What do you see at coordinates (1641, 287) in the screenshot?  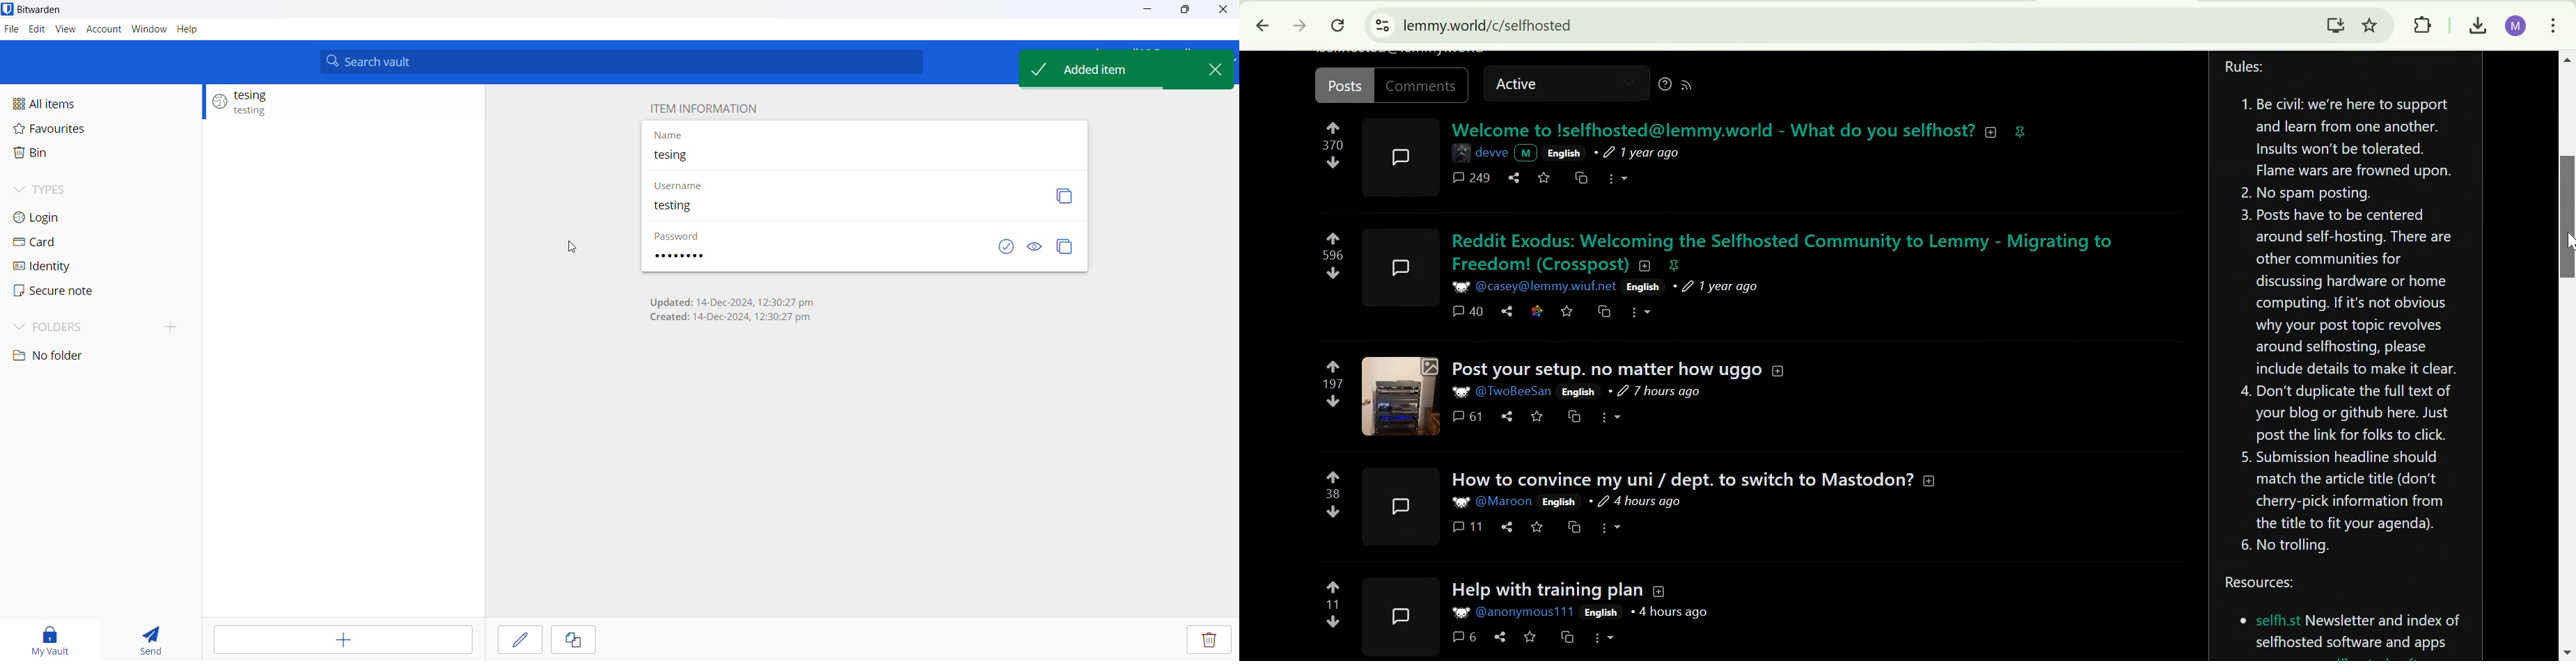 I see `English` at bounding box center [1641, 287].